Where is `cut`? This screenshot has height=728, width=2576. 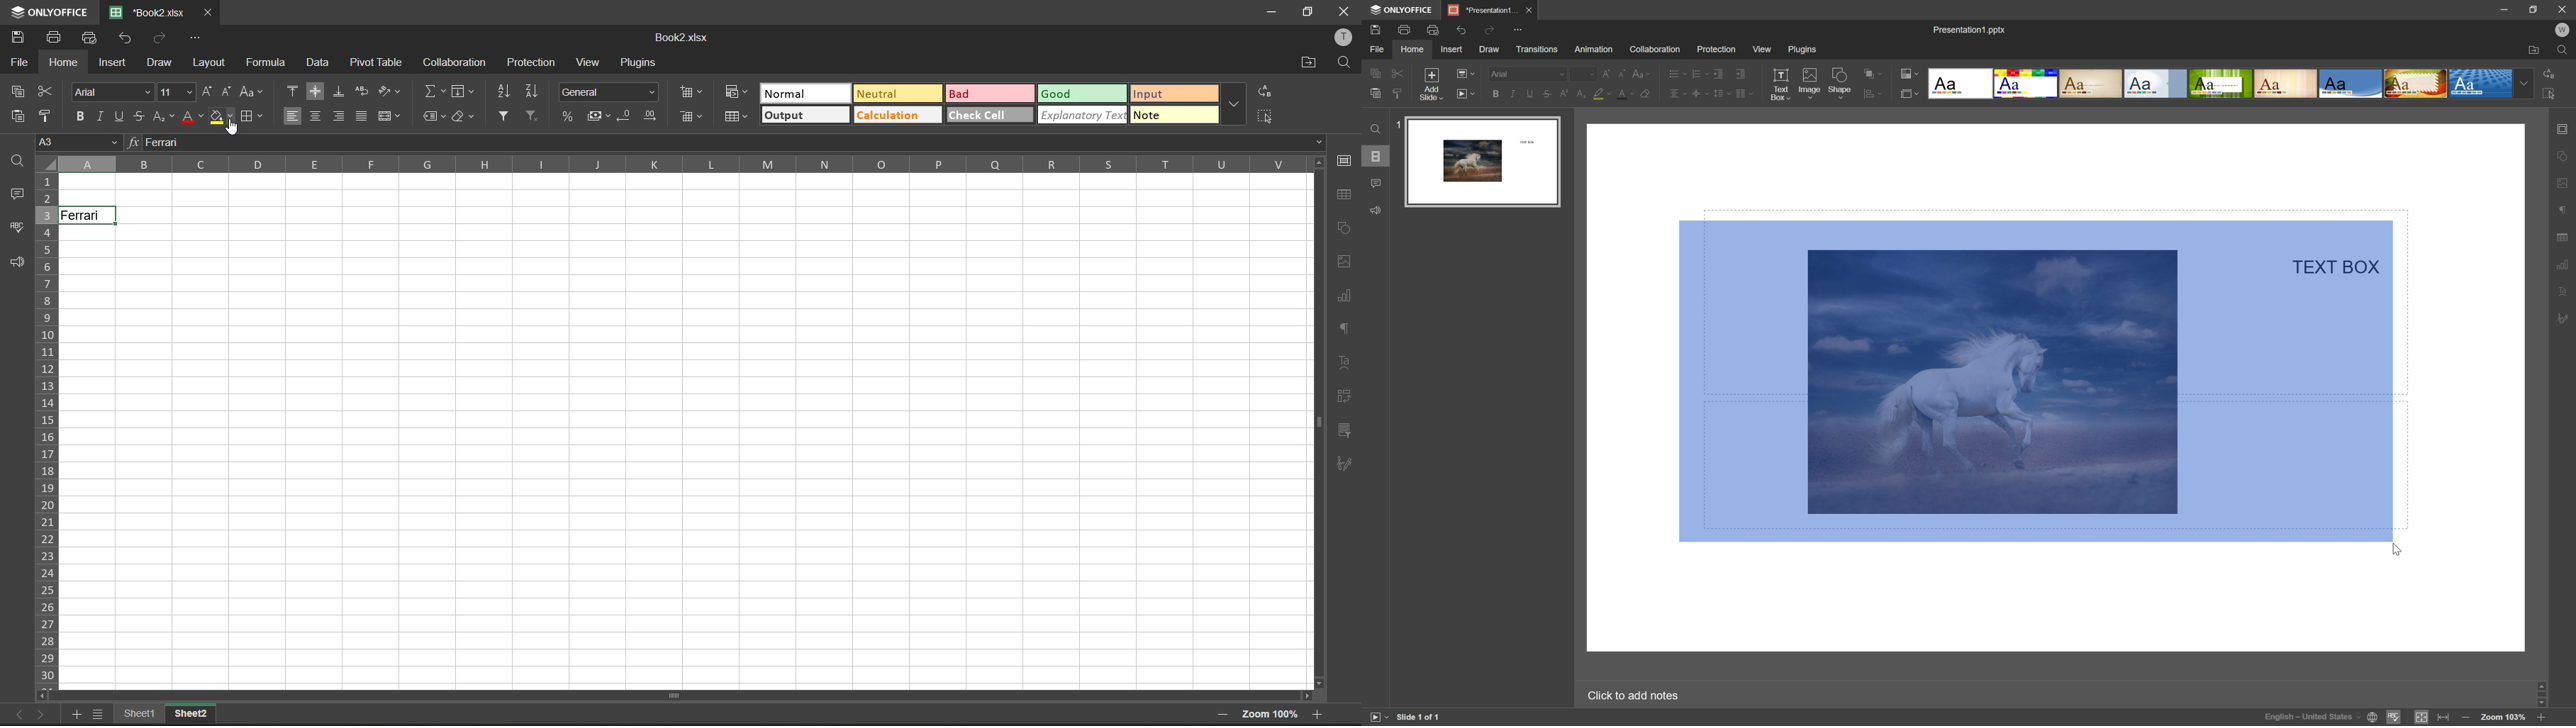 cut is located at coordinates (1399, 73).